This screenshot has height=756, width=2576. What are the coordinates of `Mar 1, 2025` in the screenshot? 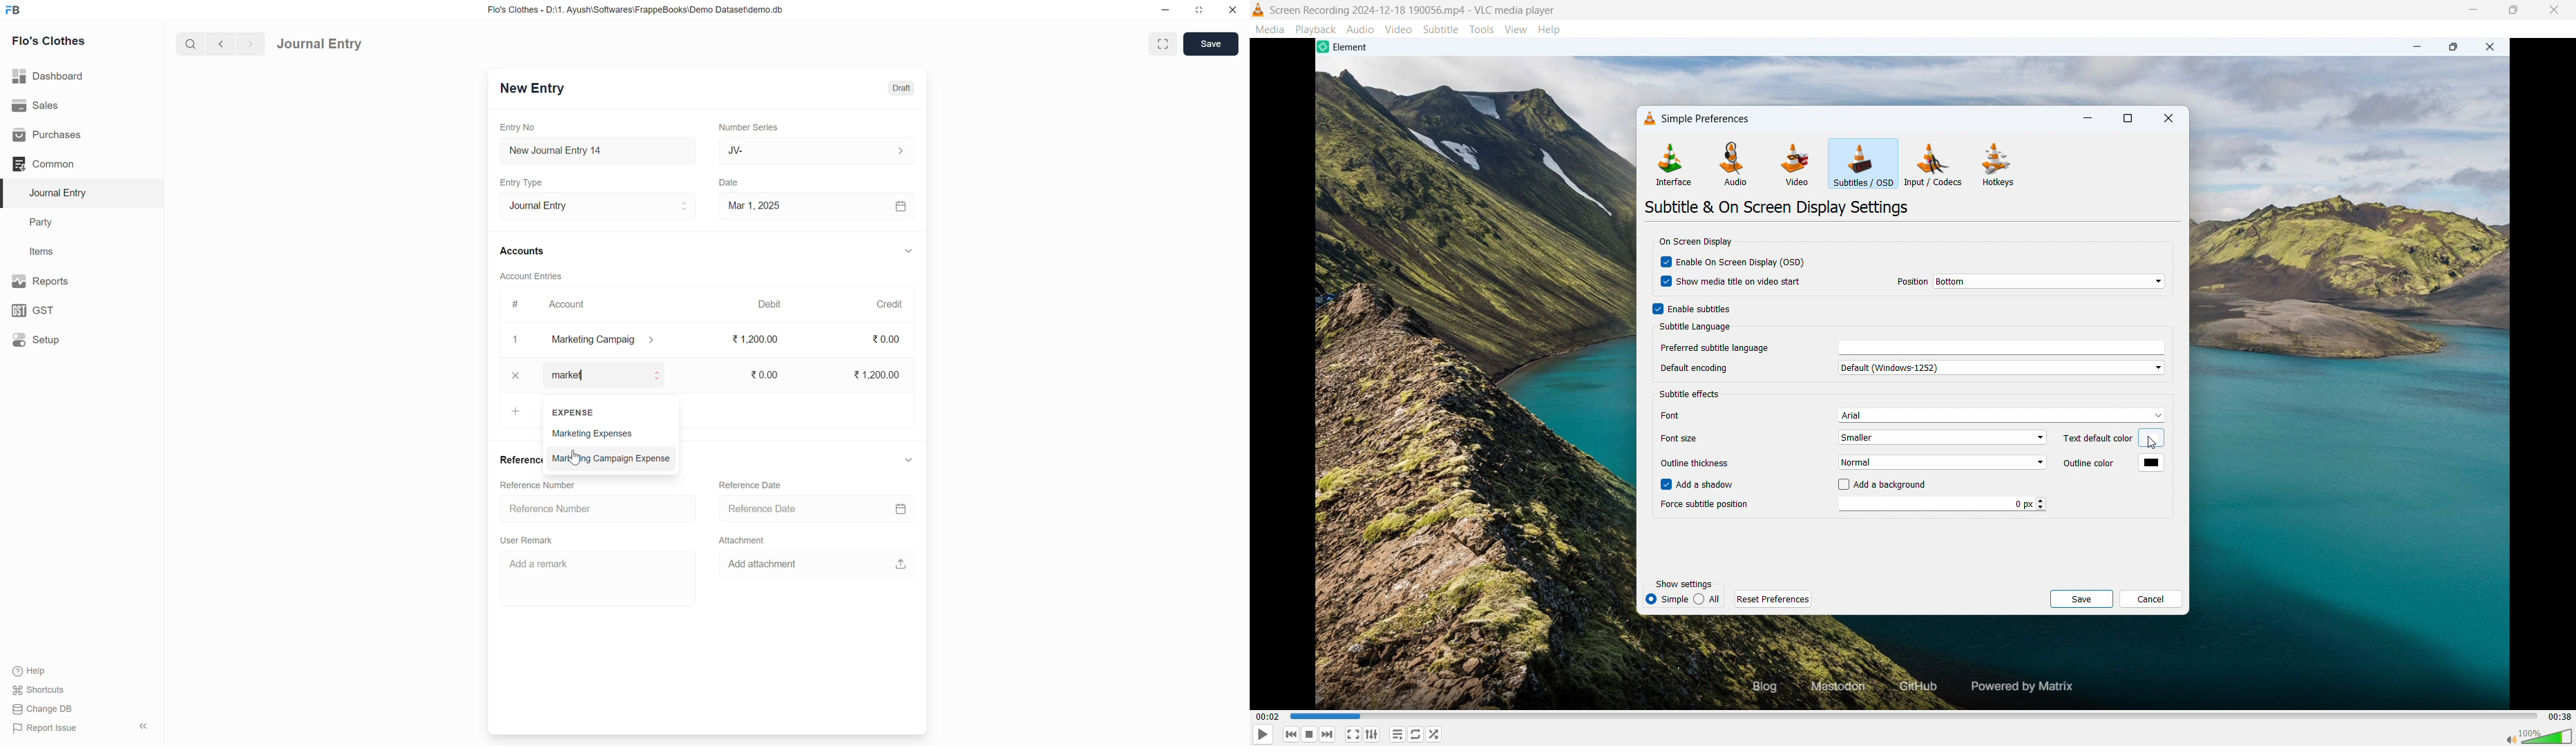 It's located at (754, 205).